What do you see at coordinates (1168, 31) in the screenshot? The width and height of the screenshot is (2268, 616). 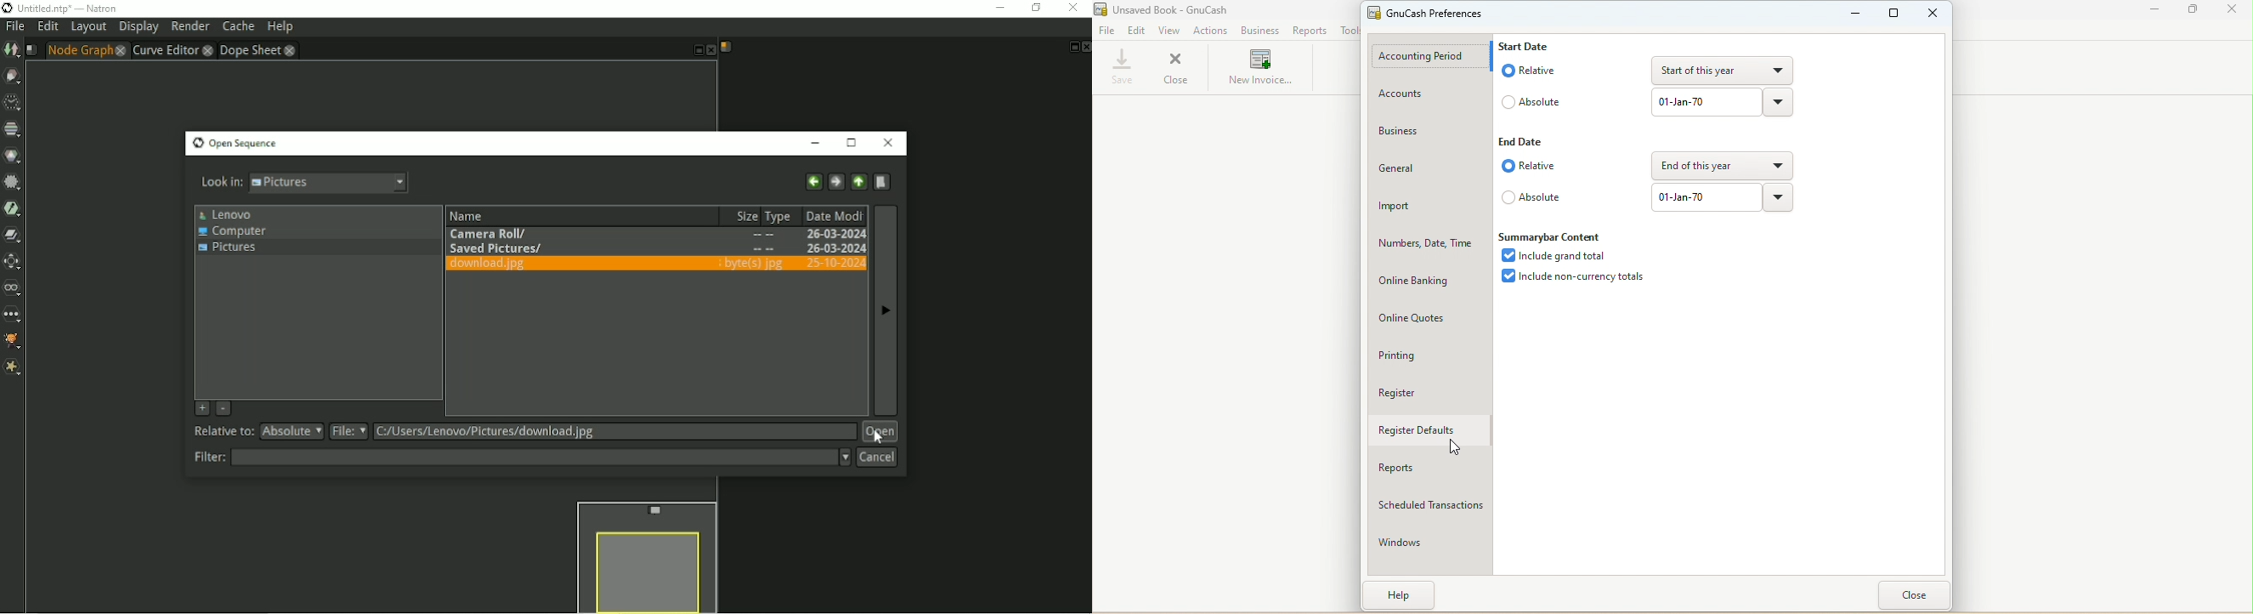 I see `View` at bounding box center [1168, 31].